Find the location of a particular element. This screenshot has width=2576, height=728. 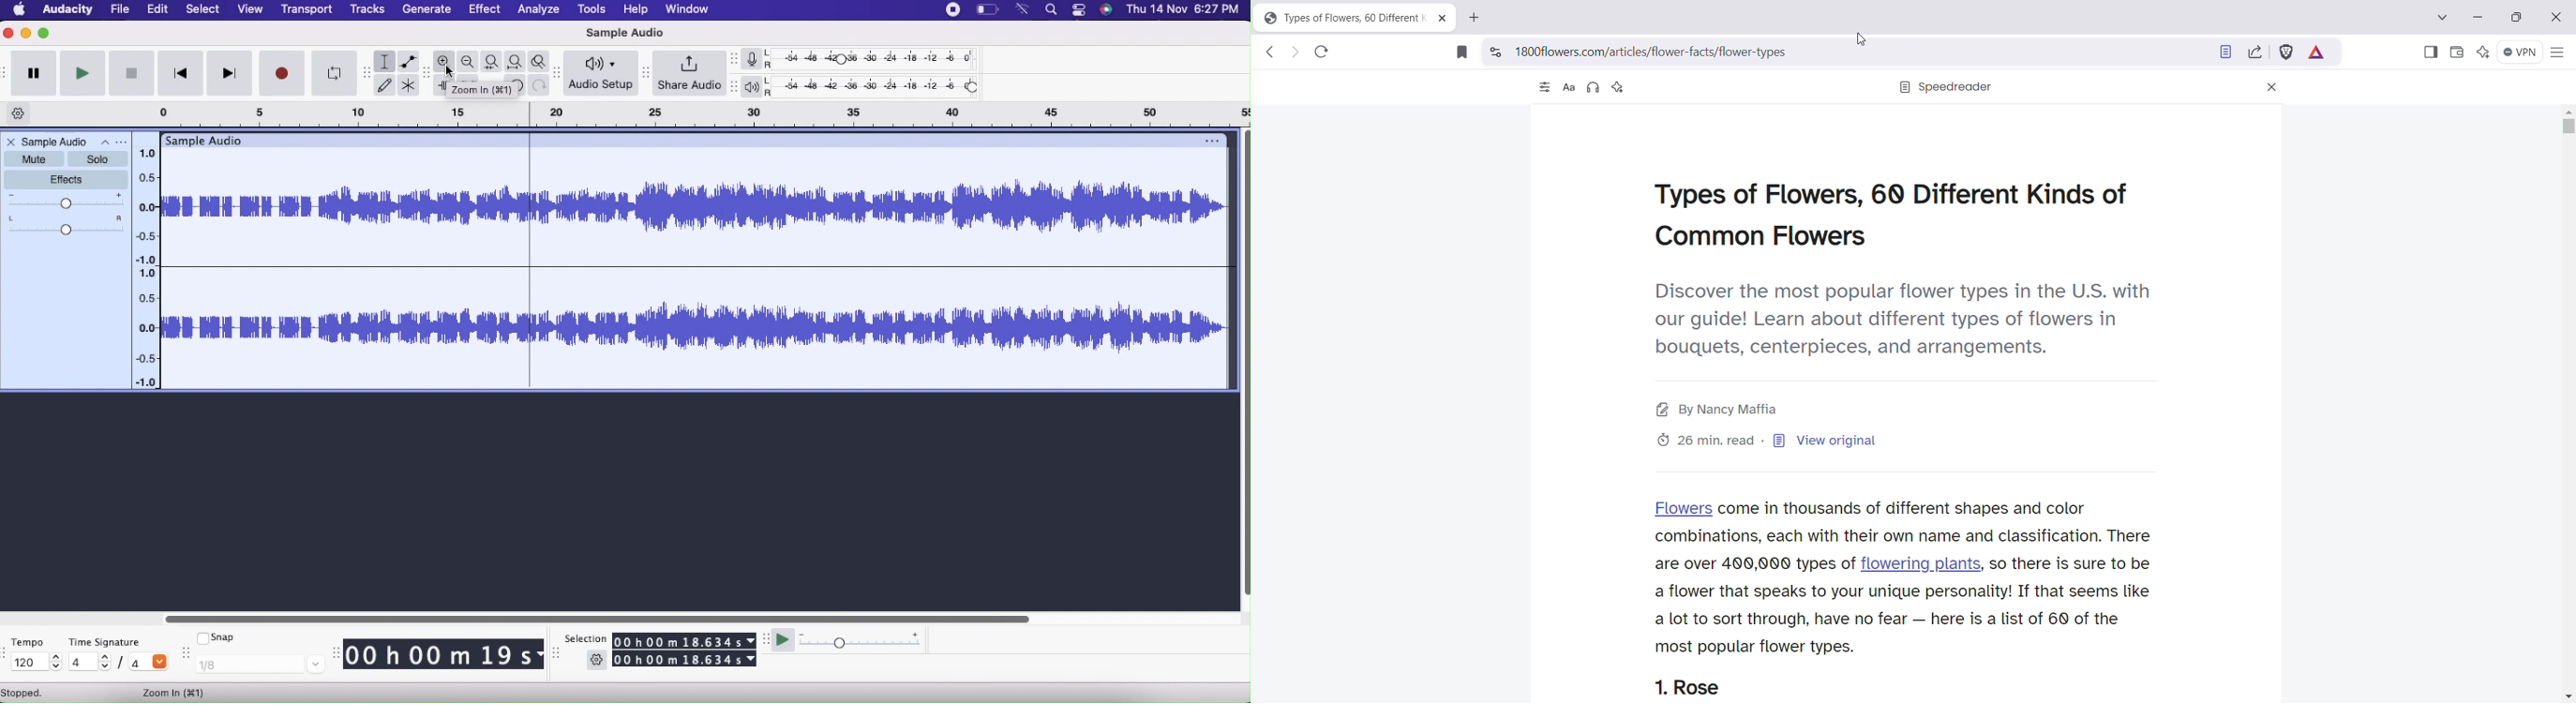

Tools is located at coordinates (592, 10).